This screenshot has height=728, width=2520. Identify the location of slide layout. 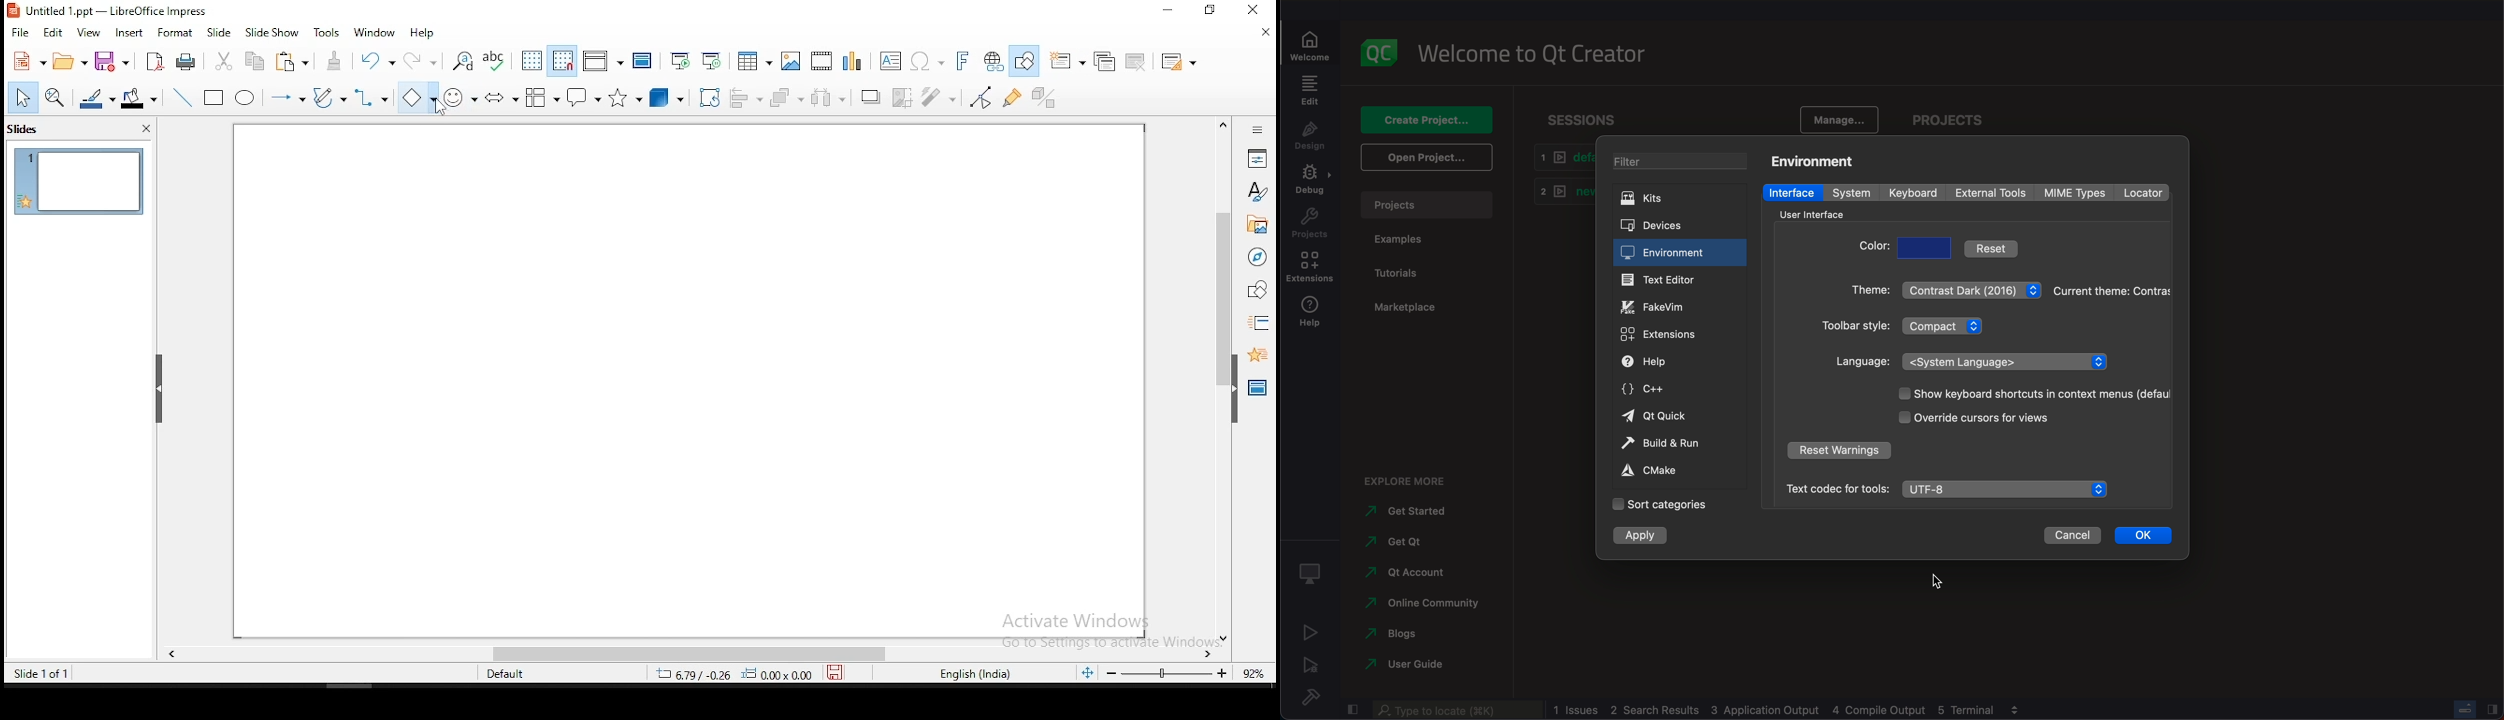
(1179, 59).